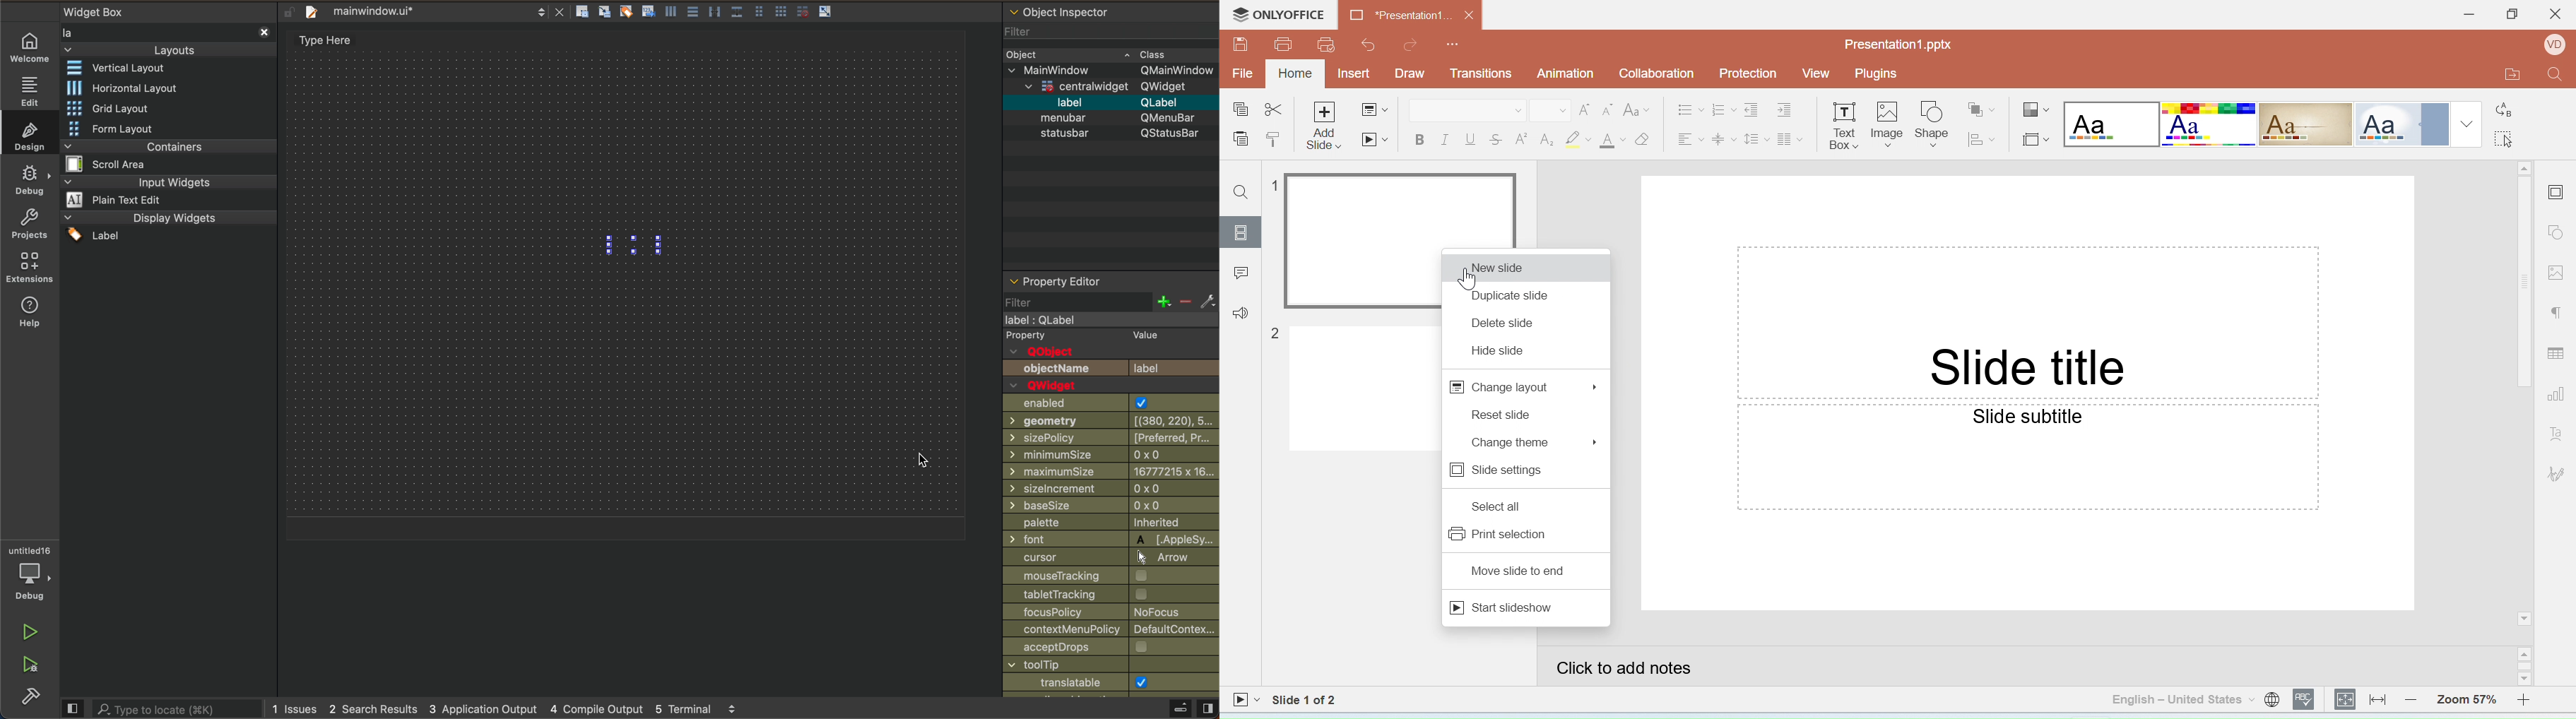  I want to click on Feedback & support, so click(1240, 311).